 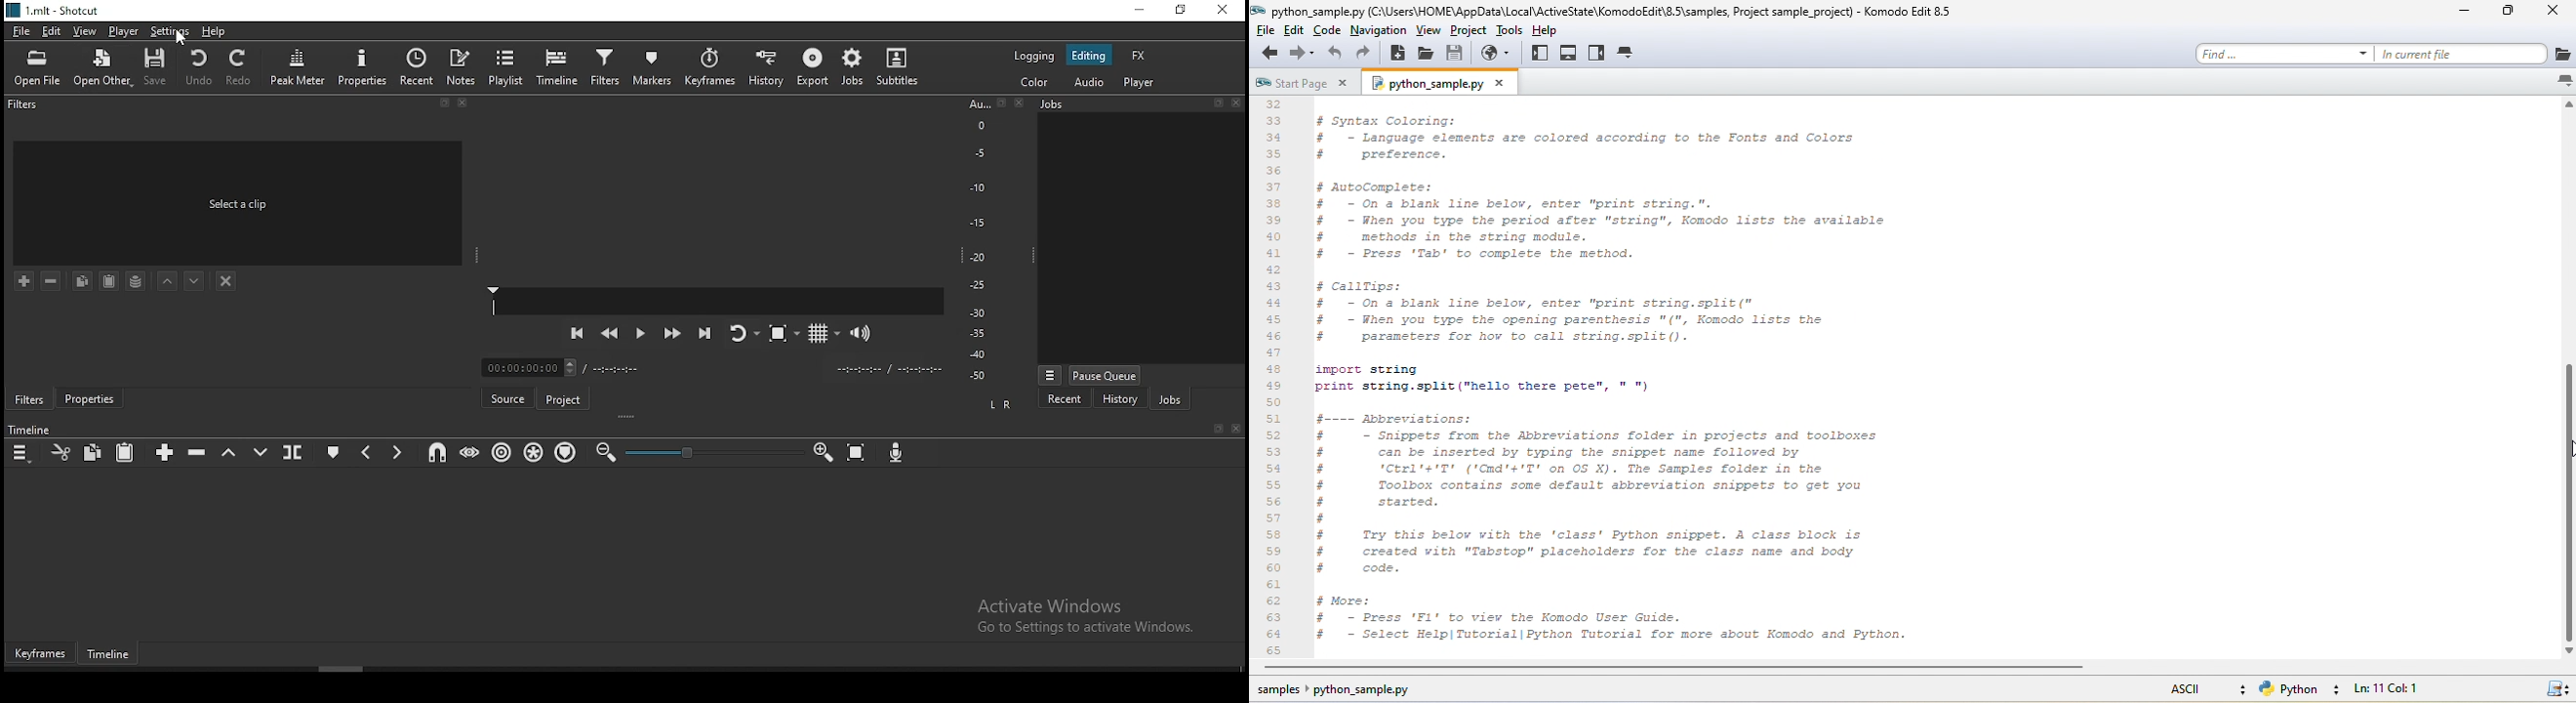 What do you see at coordinates (2419, 690) in the screenshot?
I see `lnc11, col 1` at bounding box center [2419, 690].